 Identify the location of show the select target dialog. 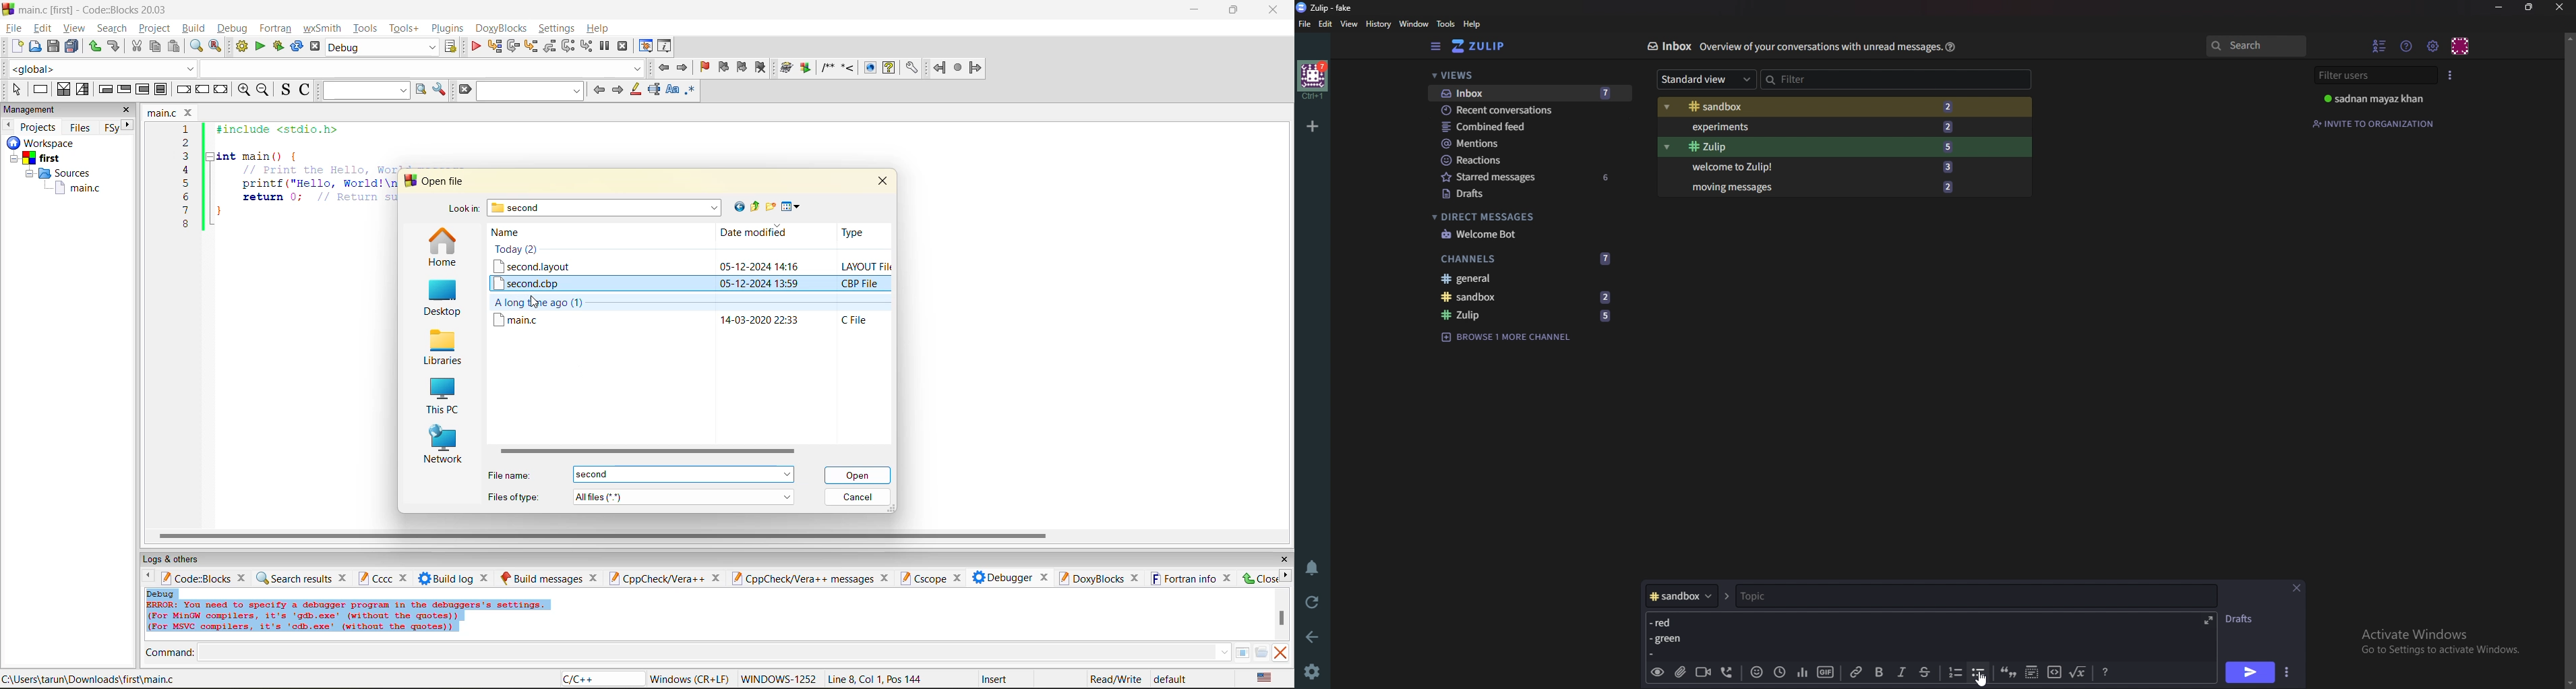
(452, 47).